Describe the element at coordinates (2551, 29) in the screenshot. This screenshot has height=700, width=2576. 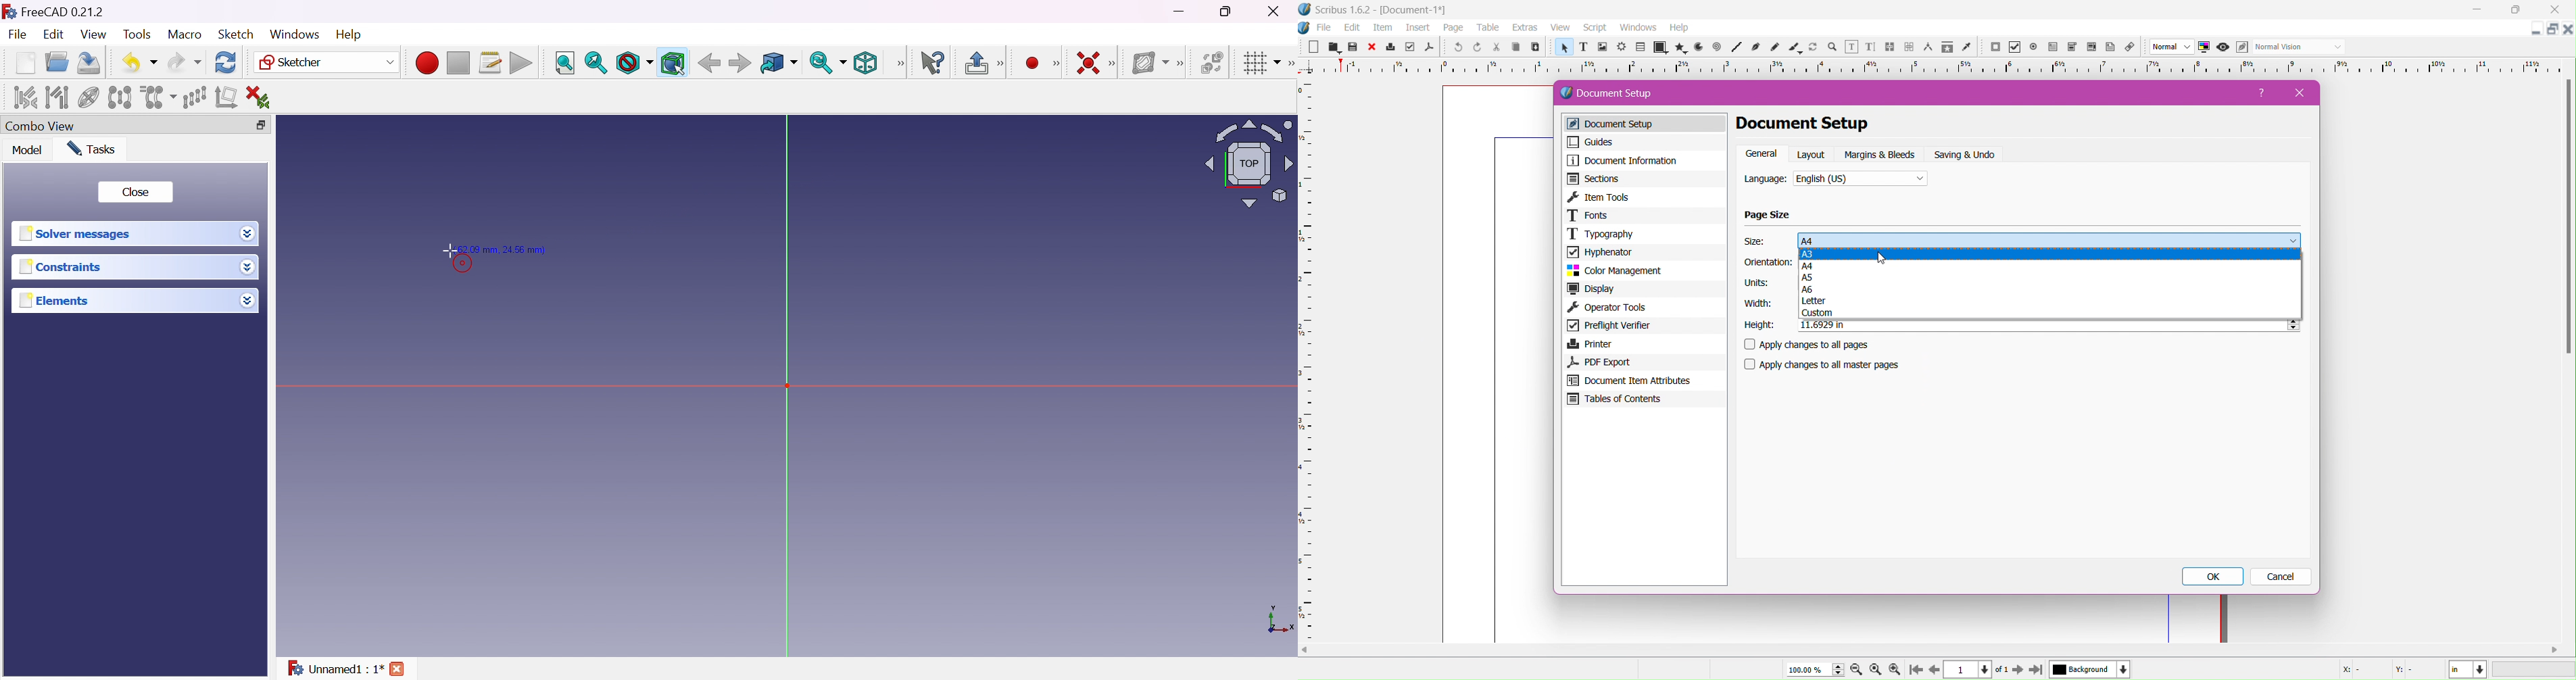
I see `change layout` at that location.